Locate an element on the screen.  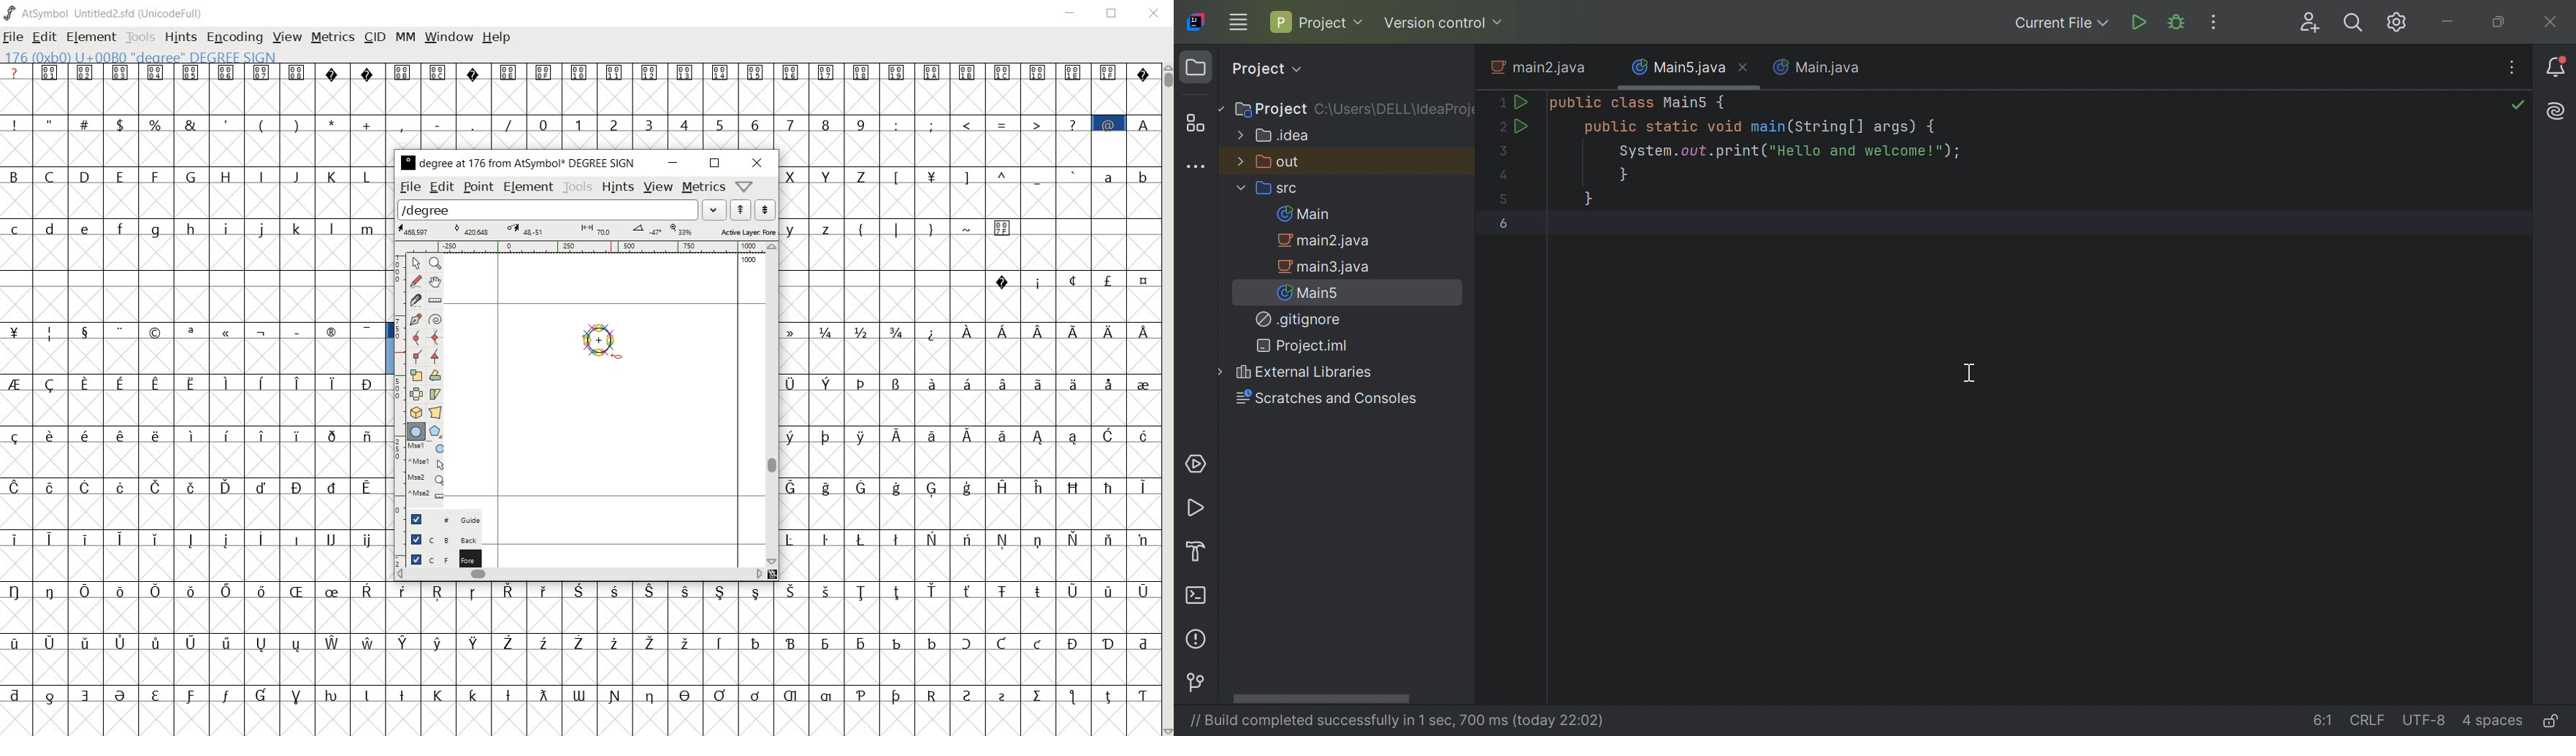
empty glyph slots is located at coordinates (197, 304).